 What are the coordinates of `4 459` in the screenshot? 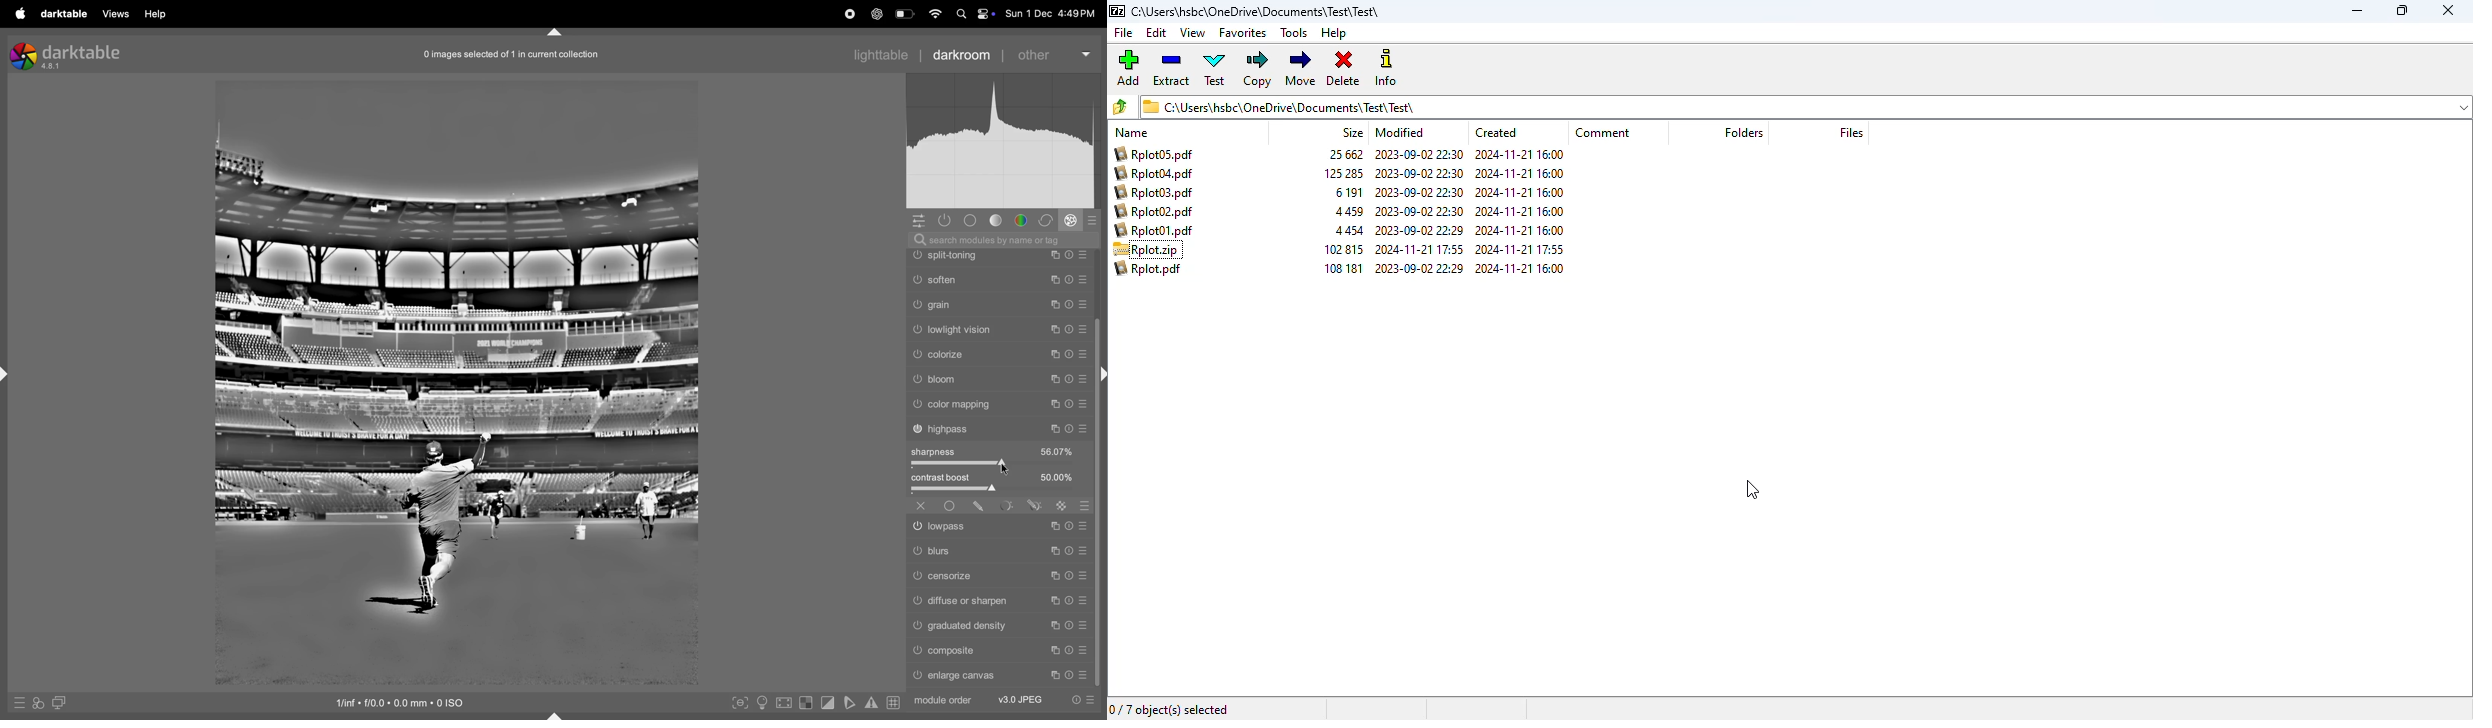 It's located at (1348, 212).